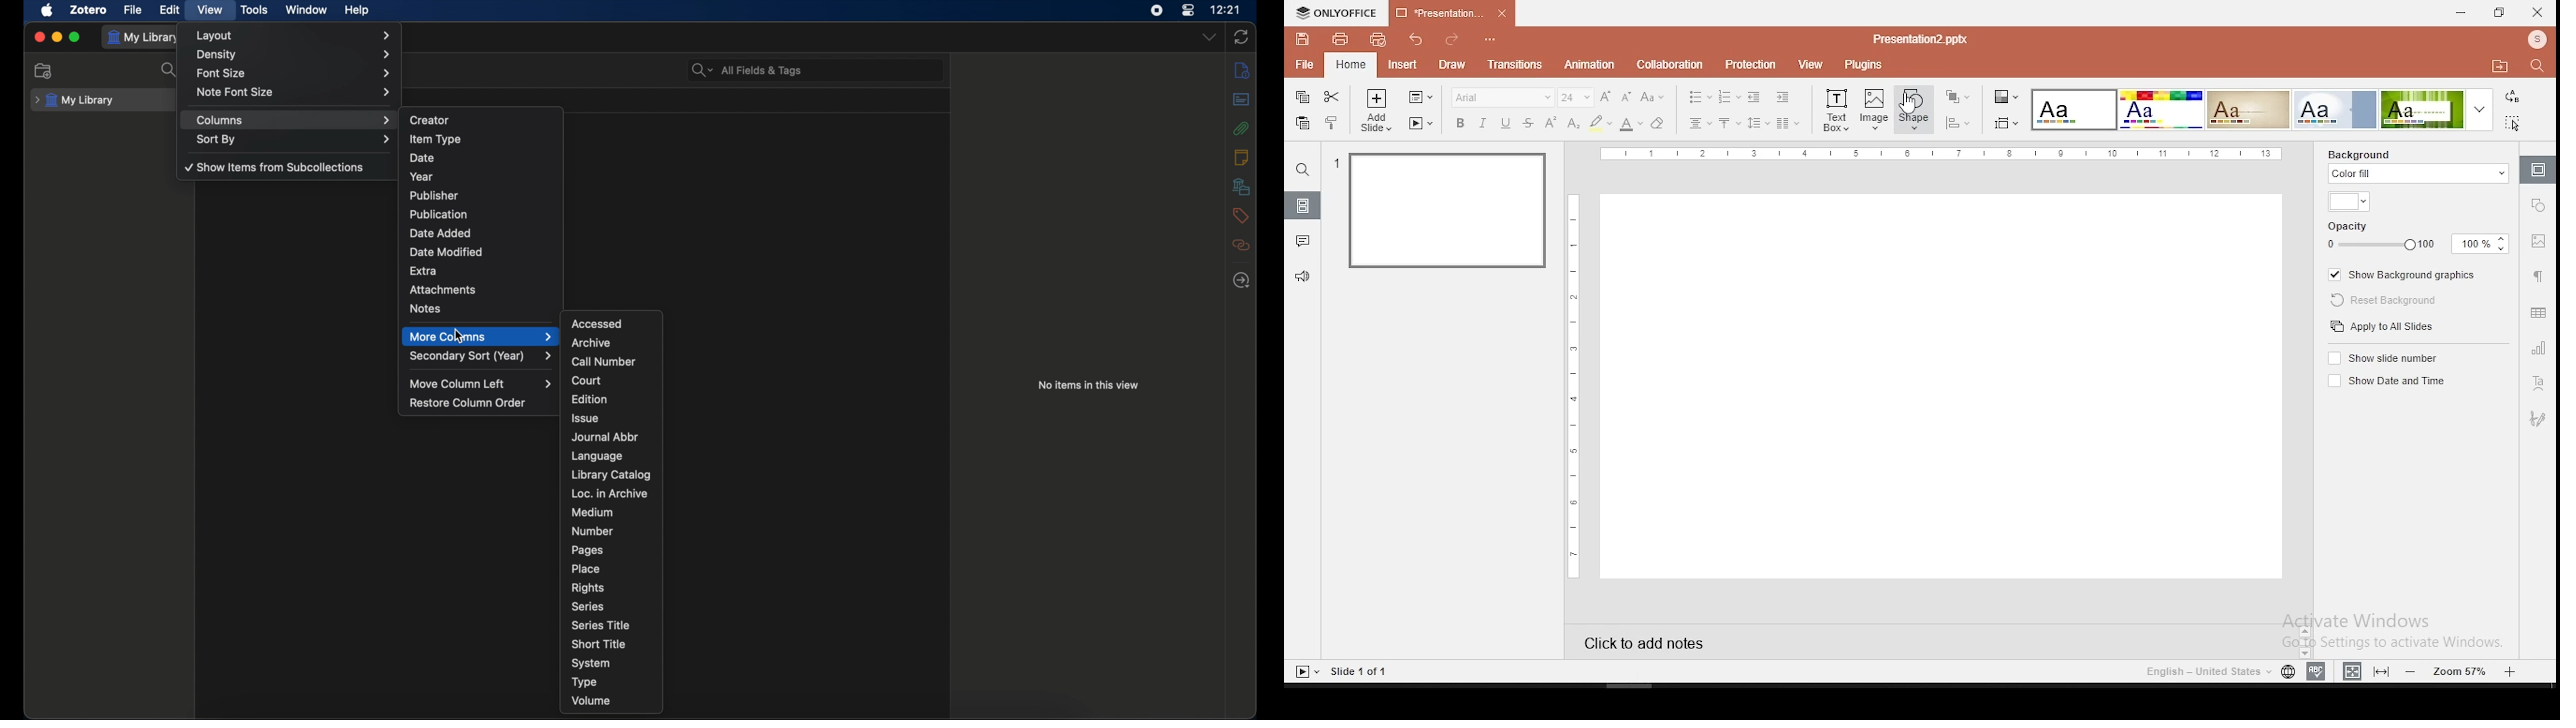 Image resolution: width=2576 pixels, height=728 pixels. Describe the element at coordinates (295, 140) in the screenshot. I see `sort by` at that location.